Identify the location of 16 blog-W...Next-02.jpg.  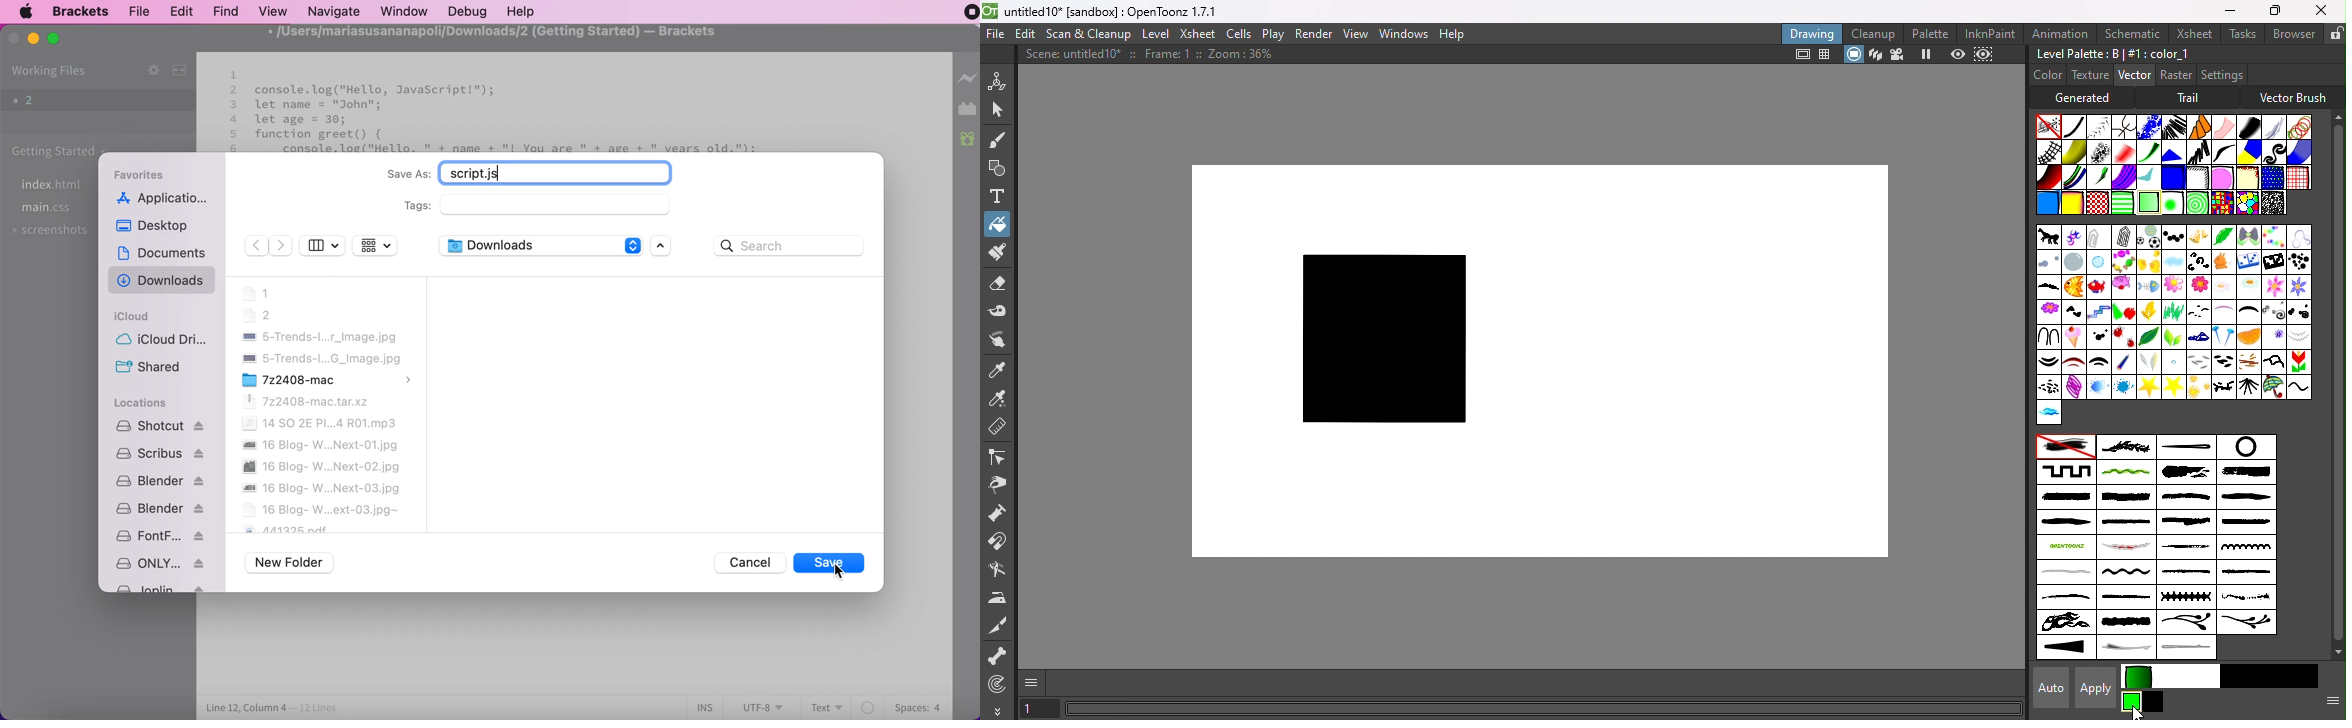
(321, 467).